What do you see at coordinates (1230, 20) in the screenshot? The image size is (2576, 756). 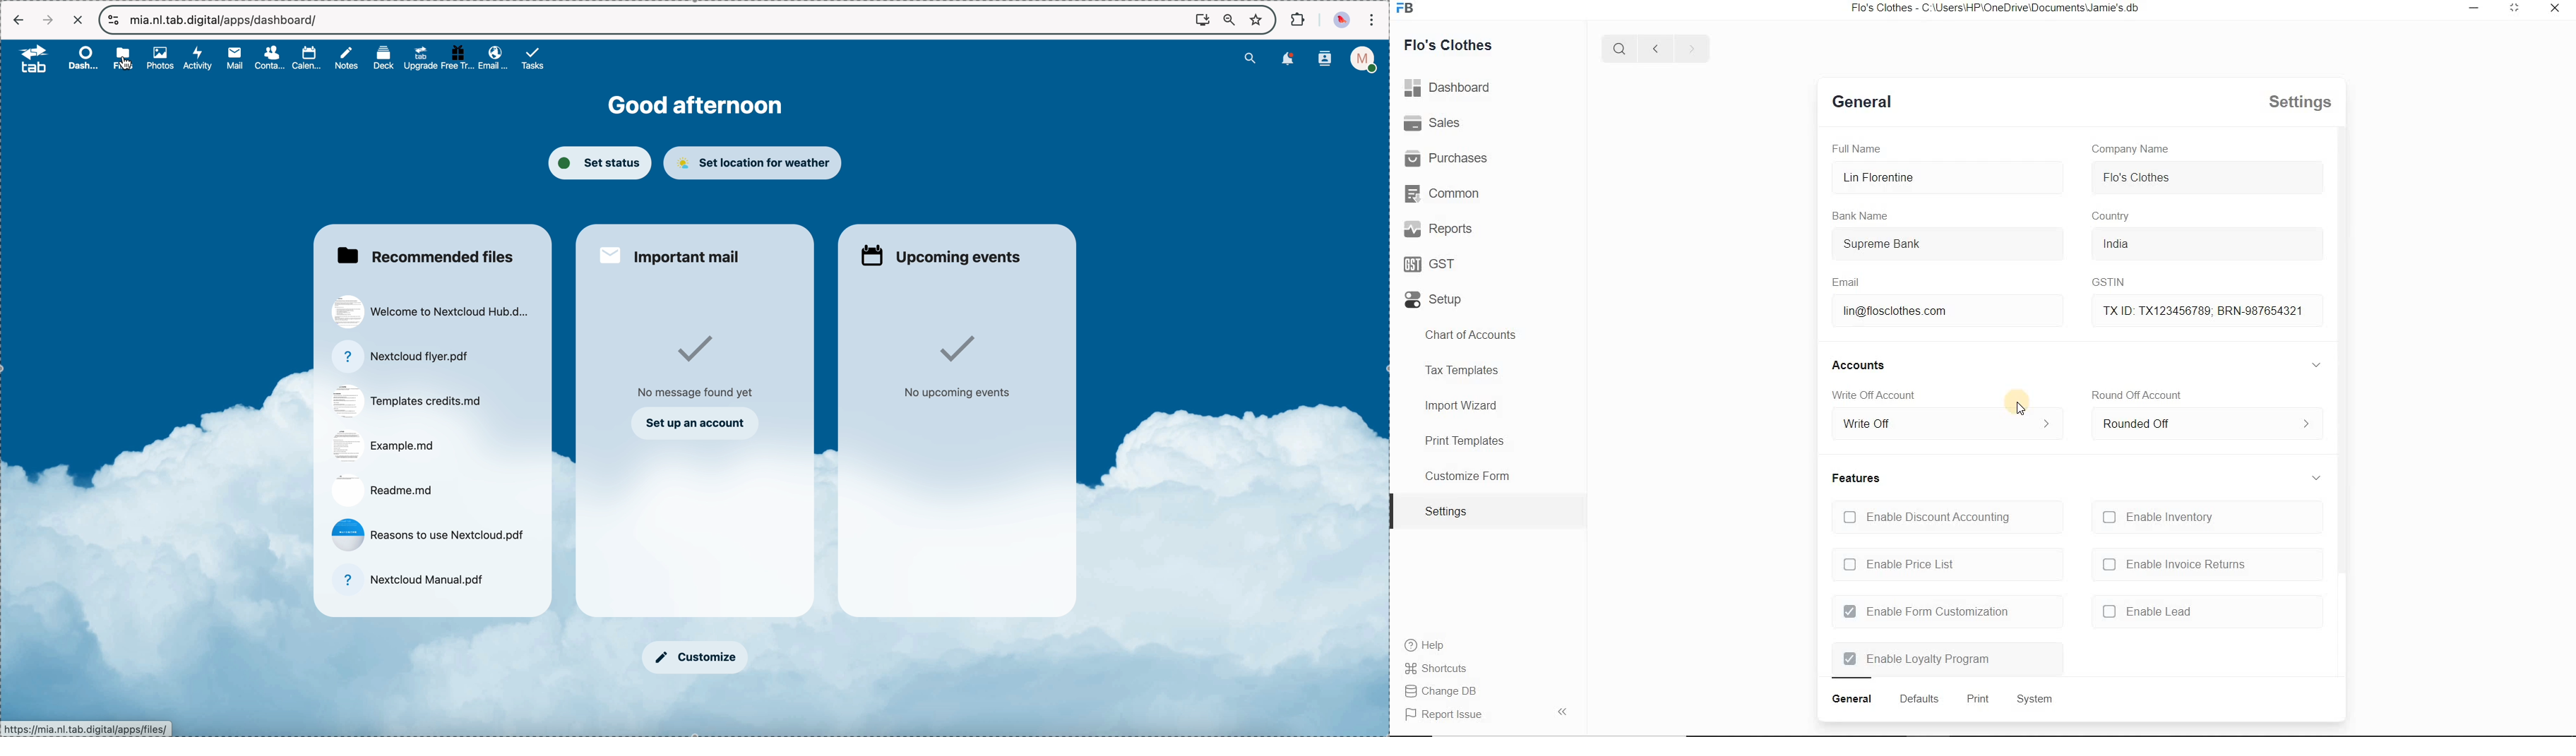 I see `zoom out` at bounding box center [1230, 20].